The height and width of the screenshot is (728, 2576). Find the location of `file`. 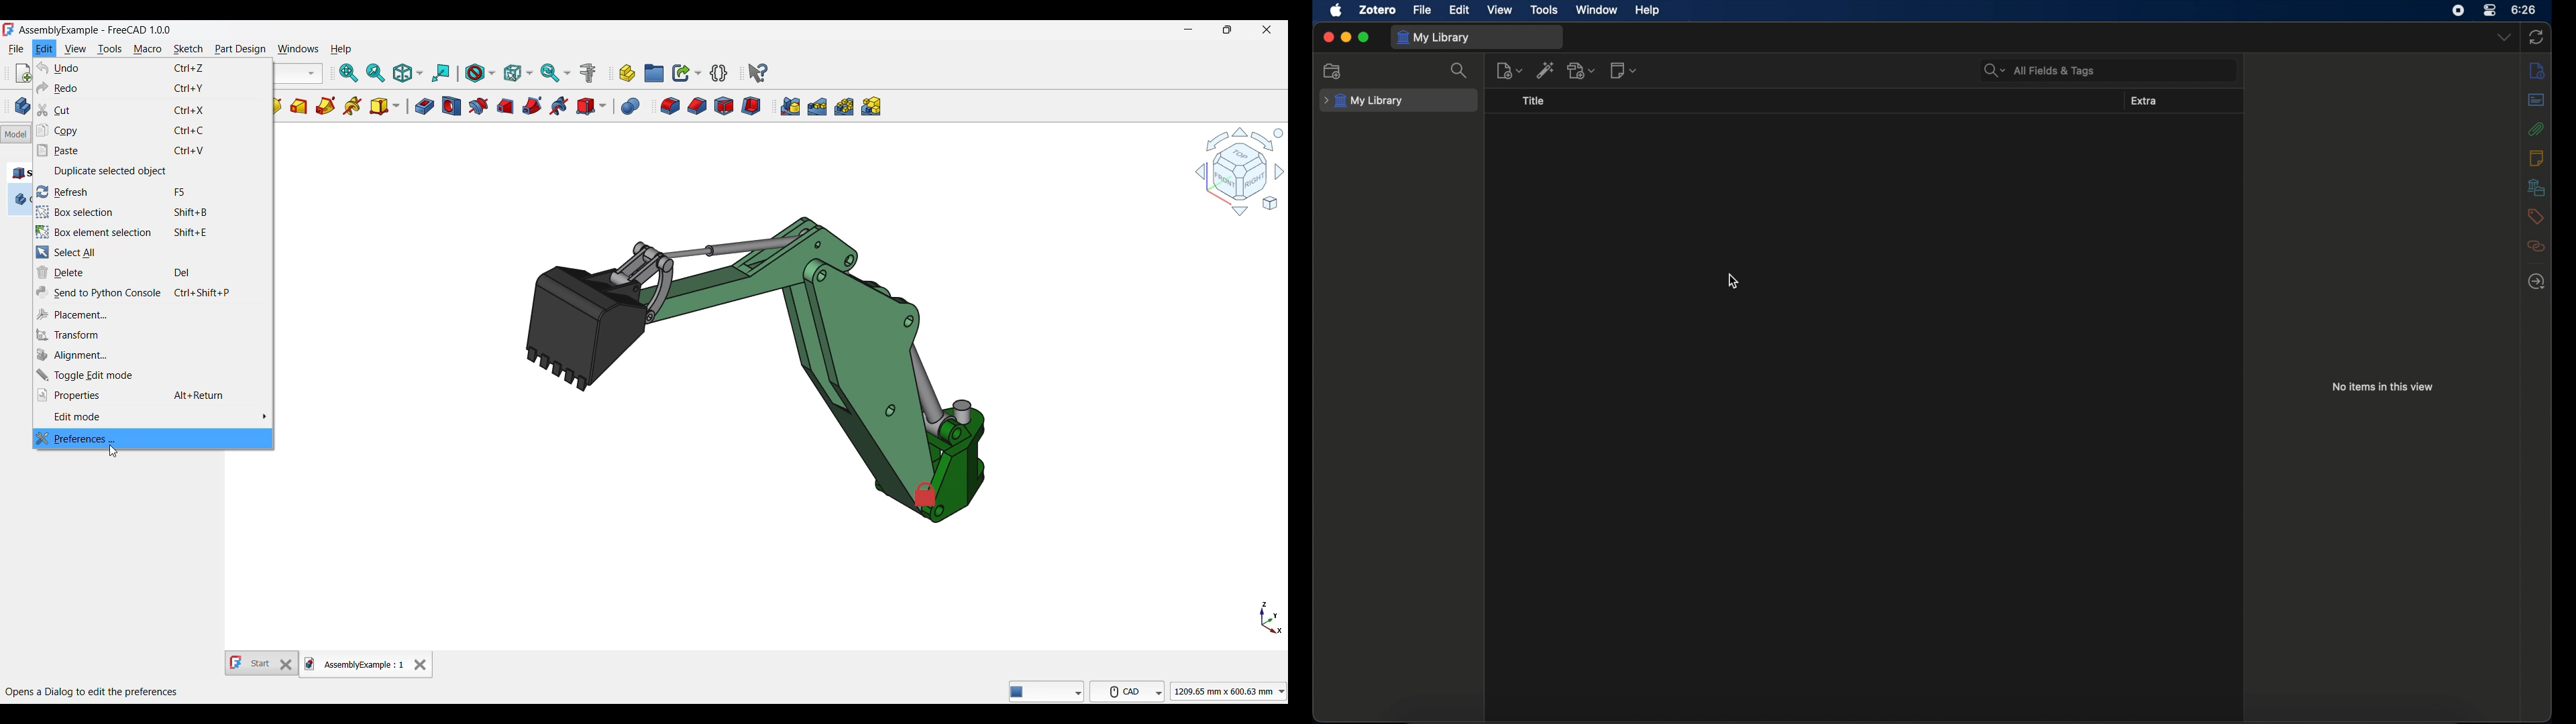

file is located at coordinates (1421, 9).